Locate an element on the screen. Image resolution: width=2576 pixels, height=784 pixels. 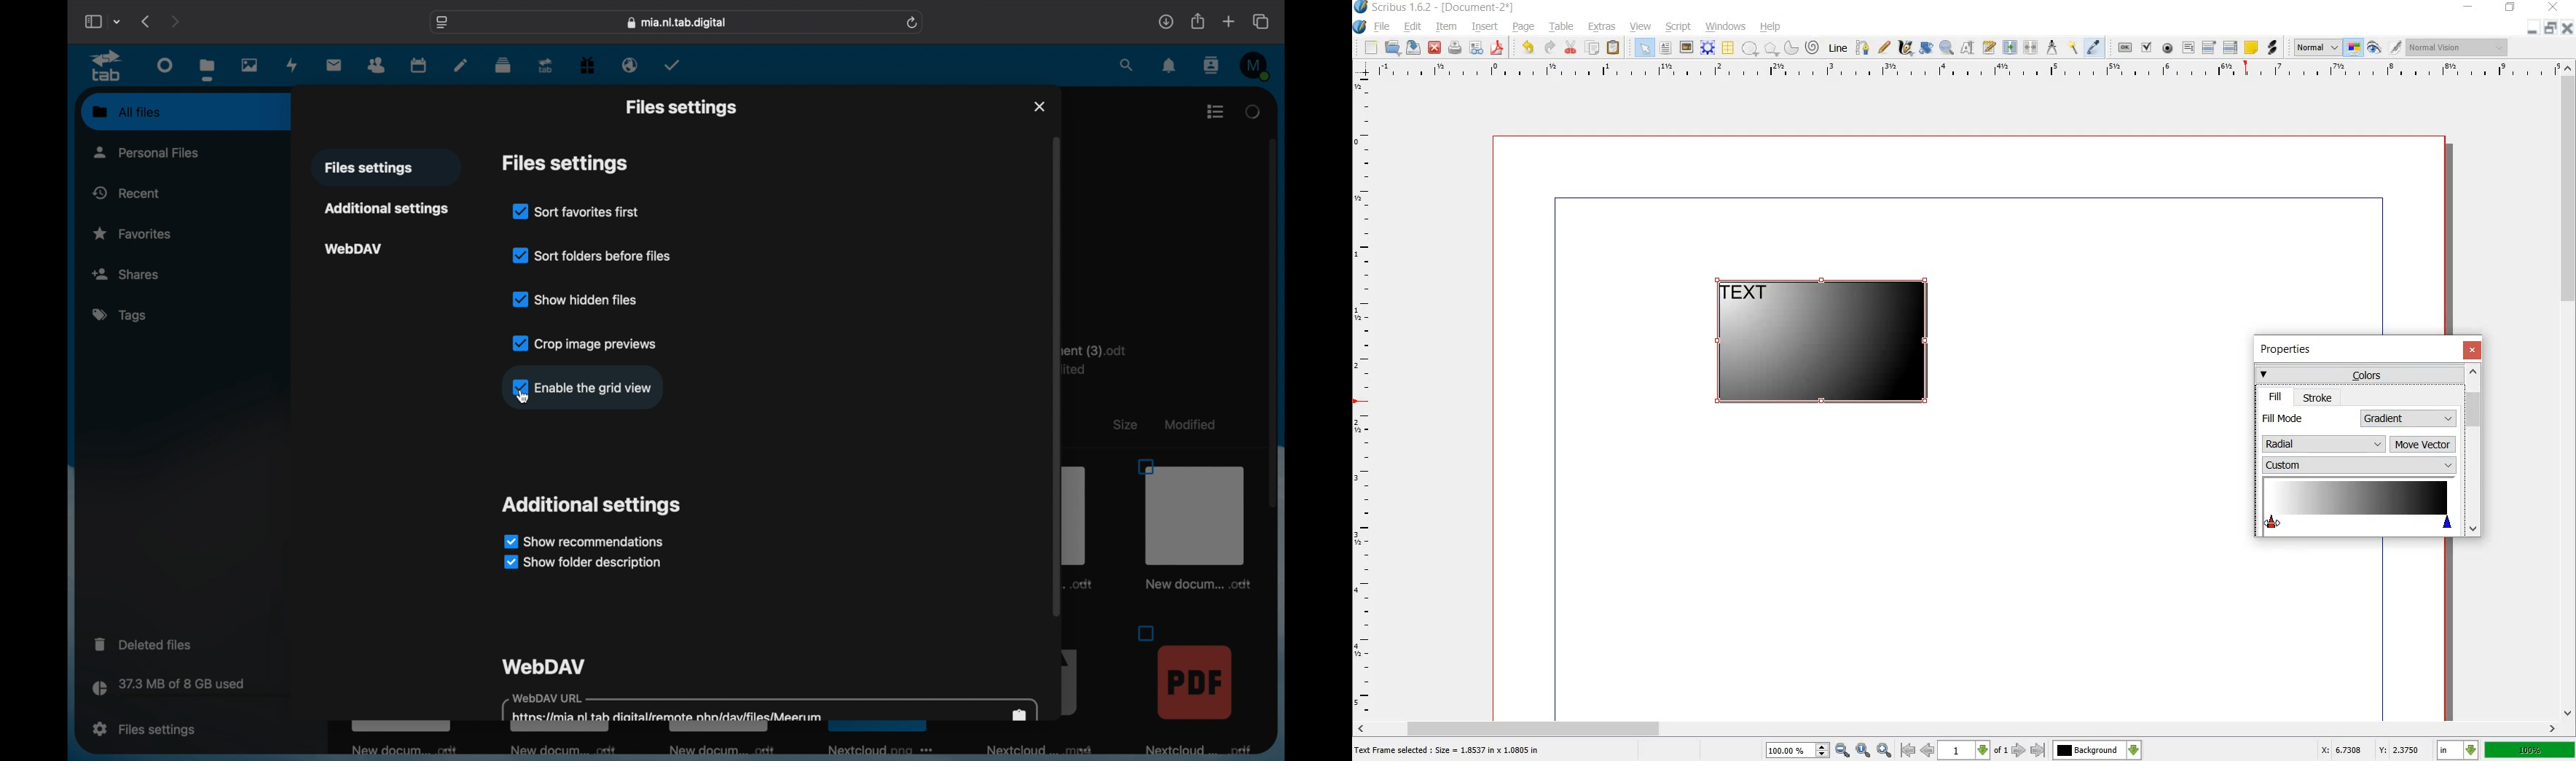
previous is located at coordinates (146, 21).